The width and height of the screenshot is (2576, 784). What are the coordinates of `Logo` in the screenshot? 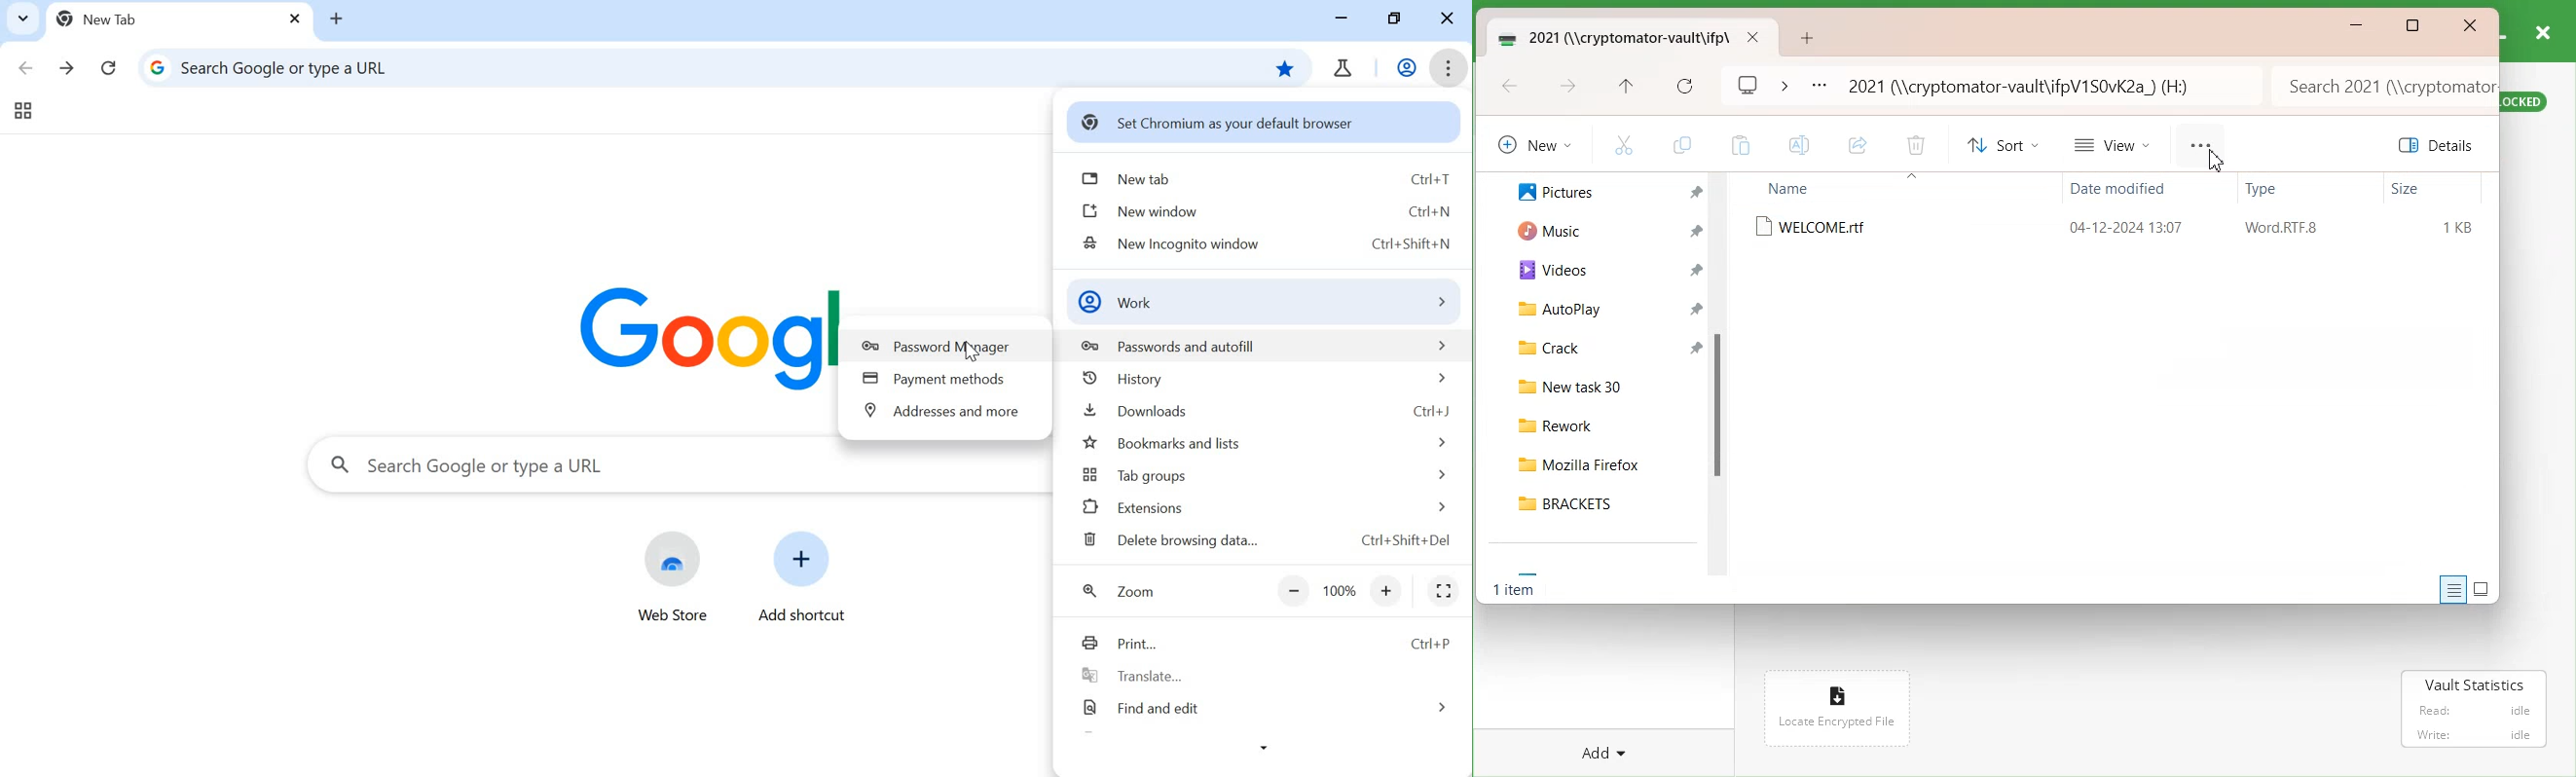 It's located at (1748, 83).